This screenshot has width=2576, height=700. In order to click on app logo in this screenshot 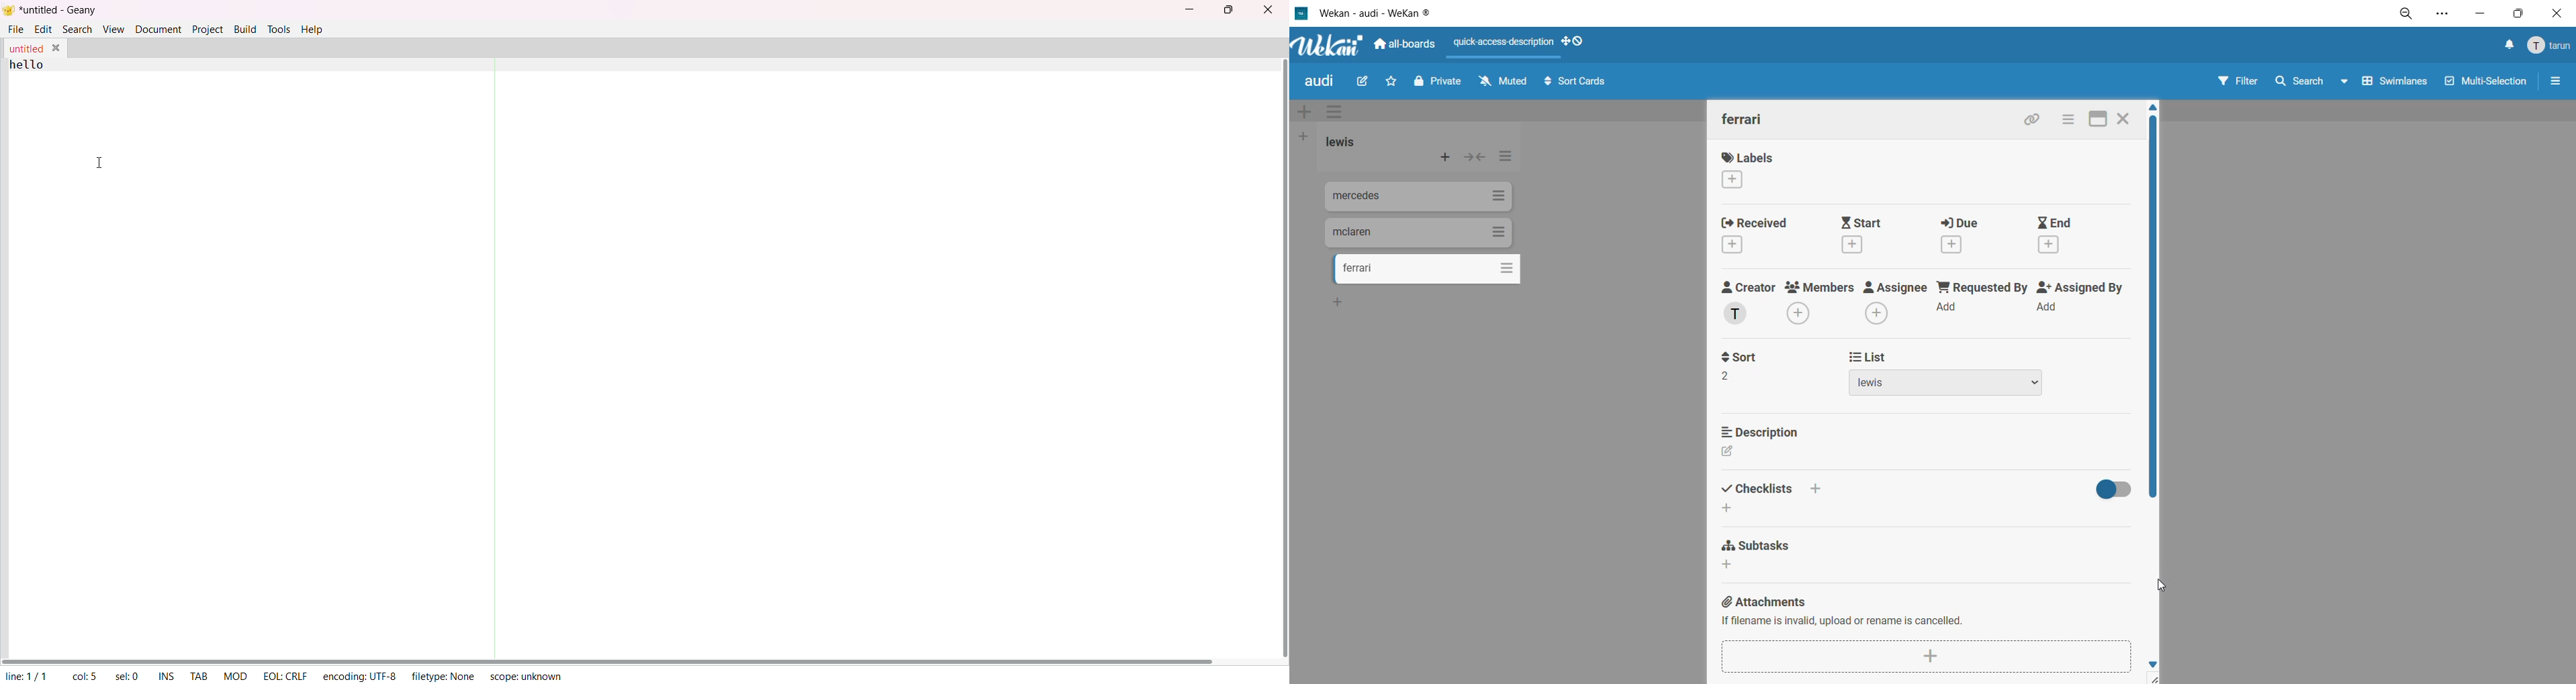, I will do `click(1326, 42)`.